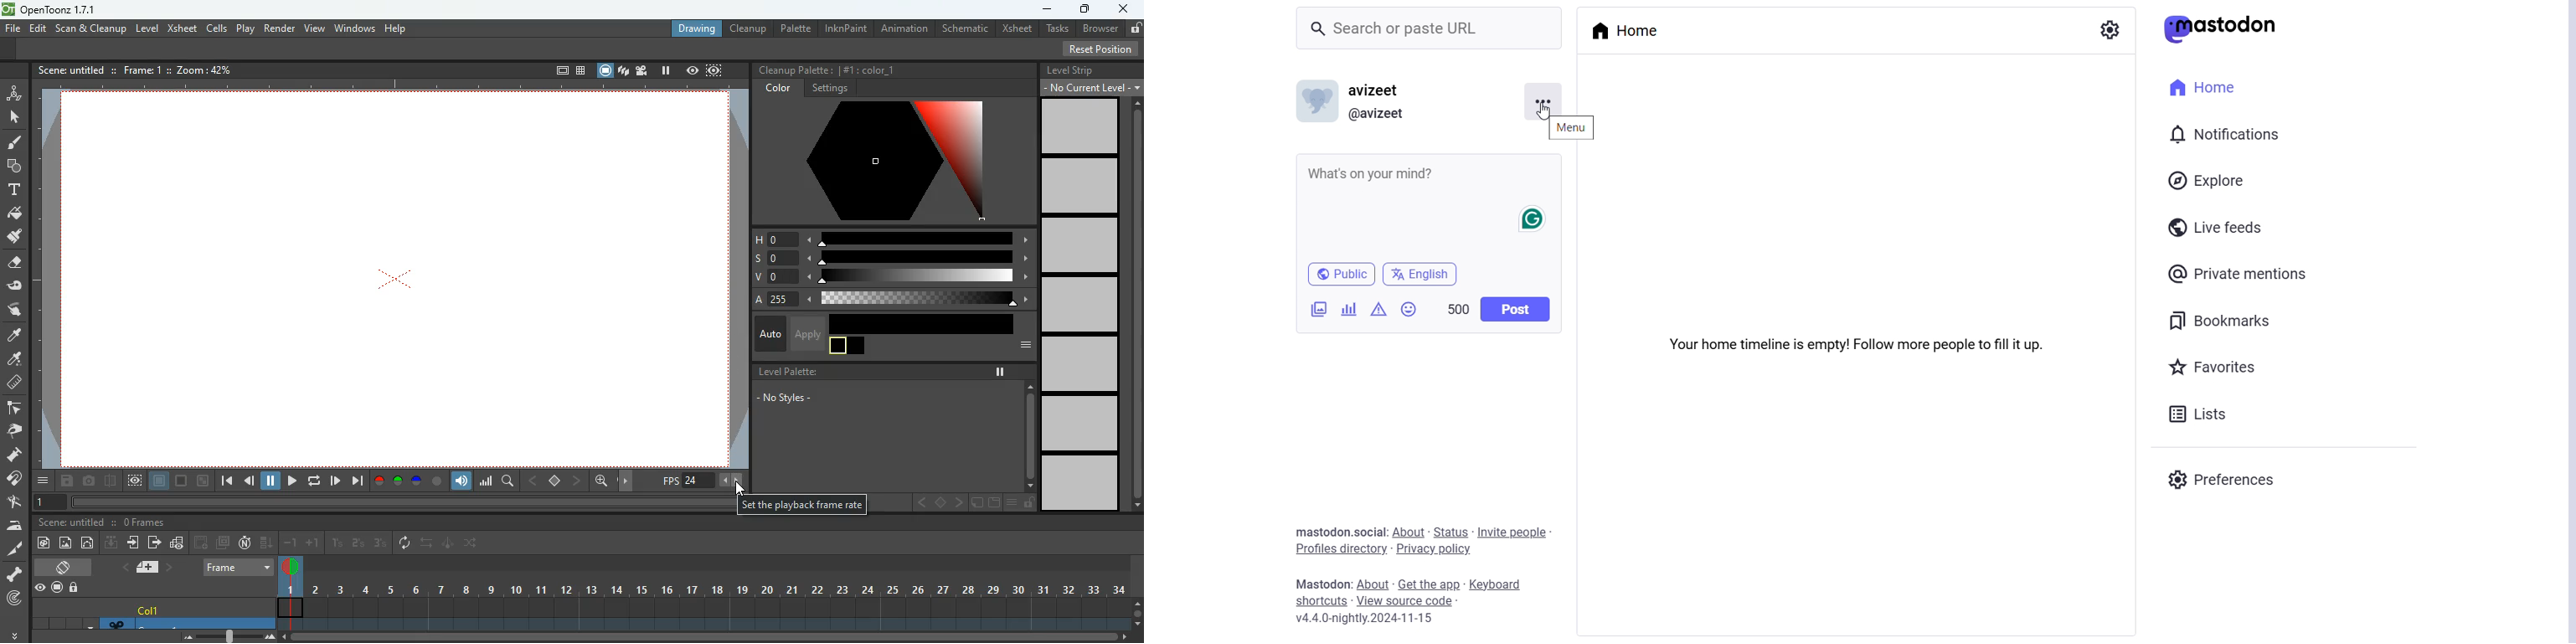  I want to click on cursor, so click(743, 486).